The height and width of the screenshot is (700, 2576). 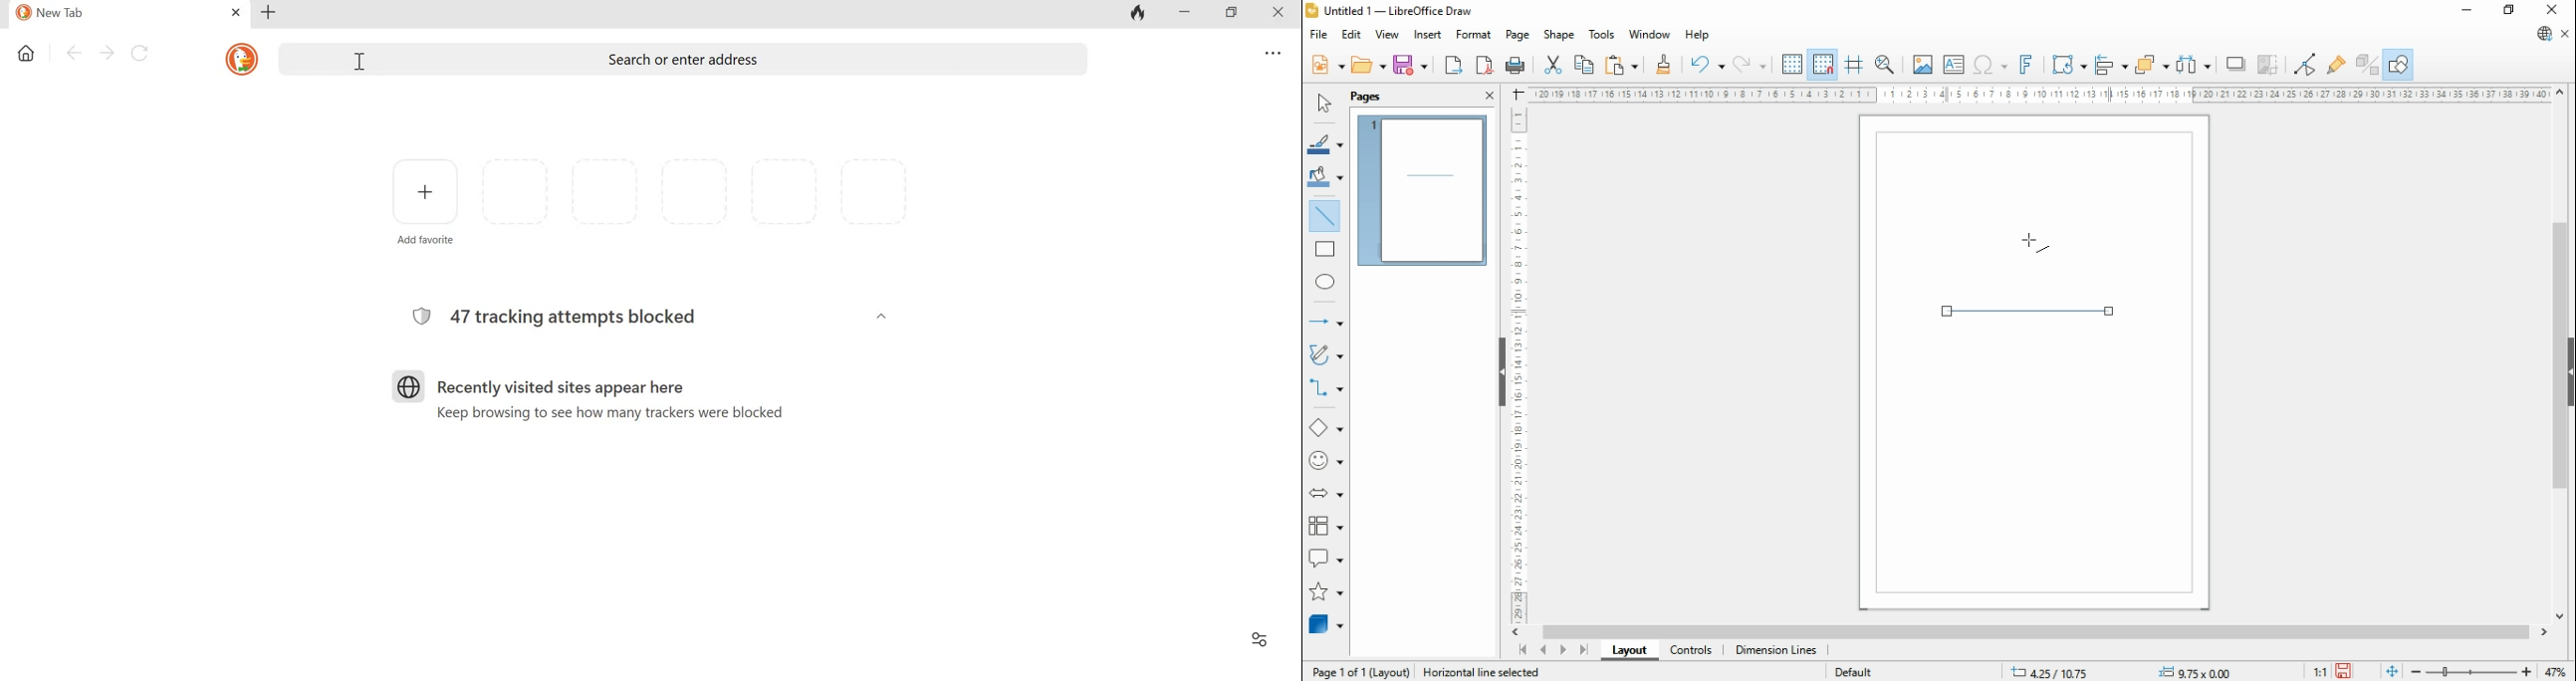 I want to click on window, so click(x=1649, y=36).